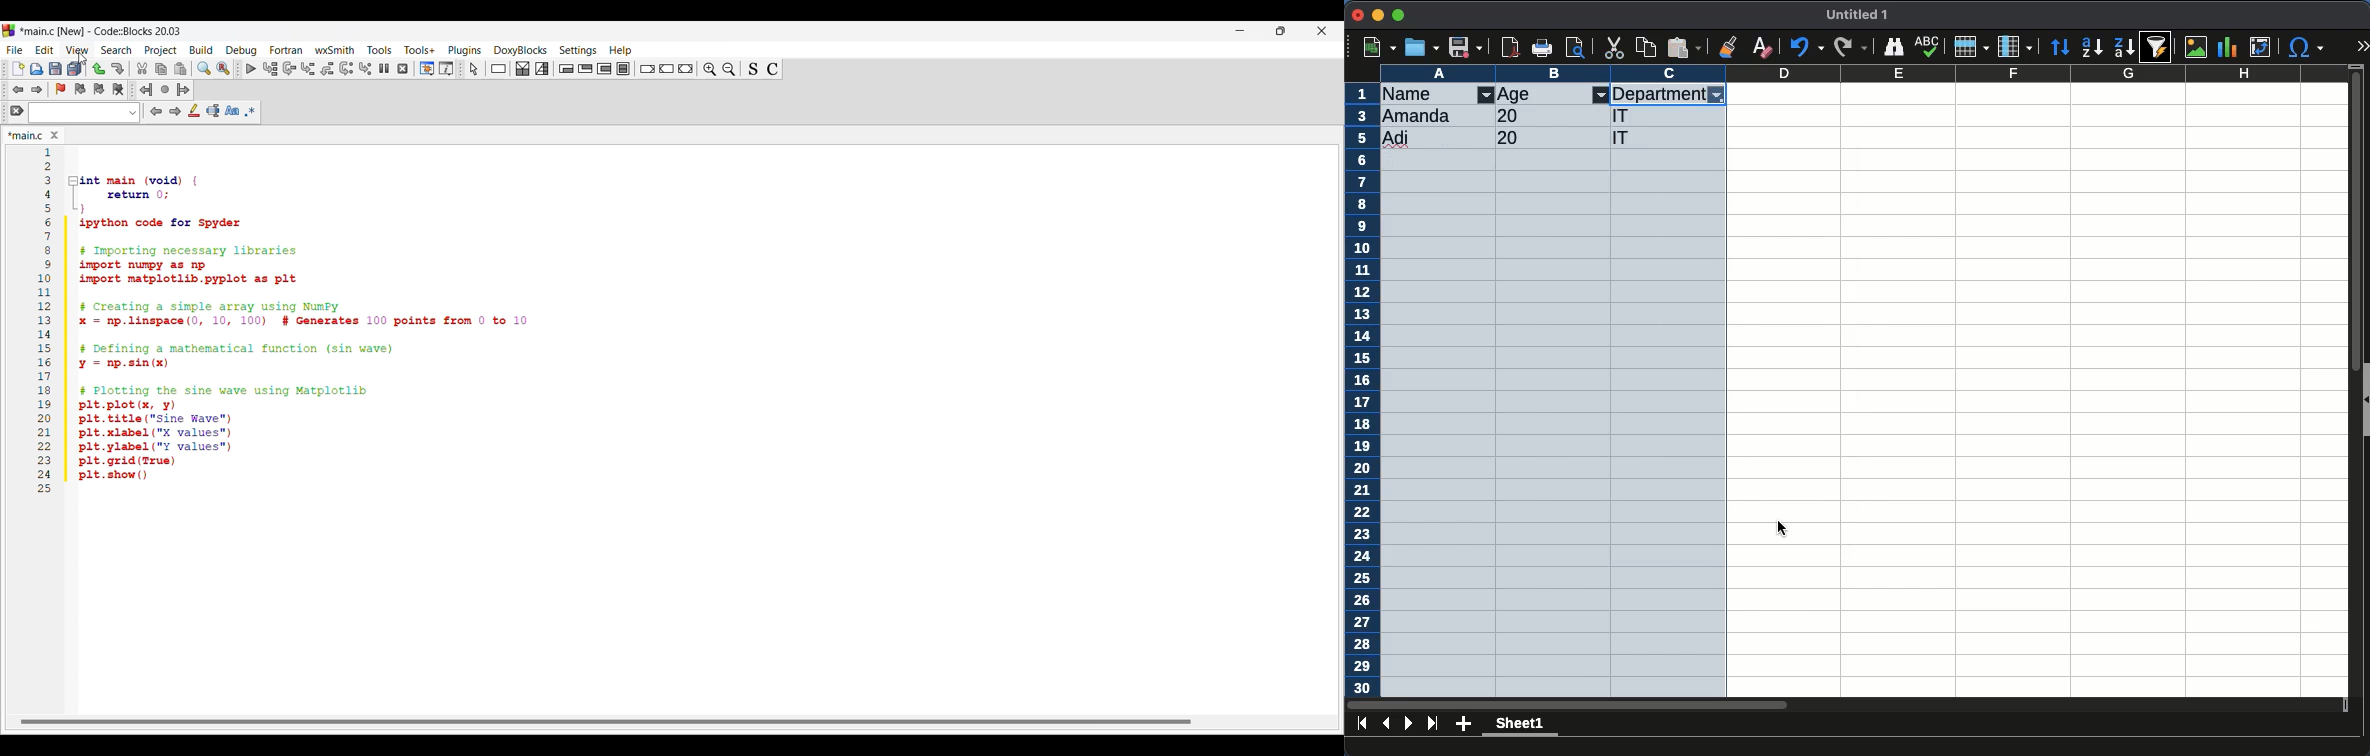 The height and width of the screenshot is (756, 2380). Describe the element at coordinates (232, 111) in the screenshot. I see `Match case` at that location.